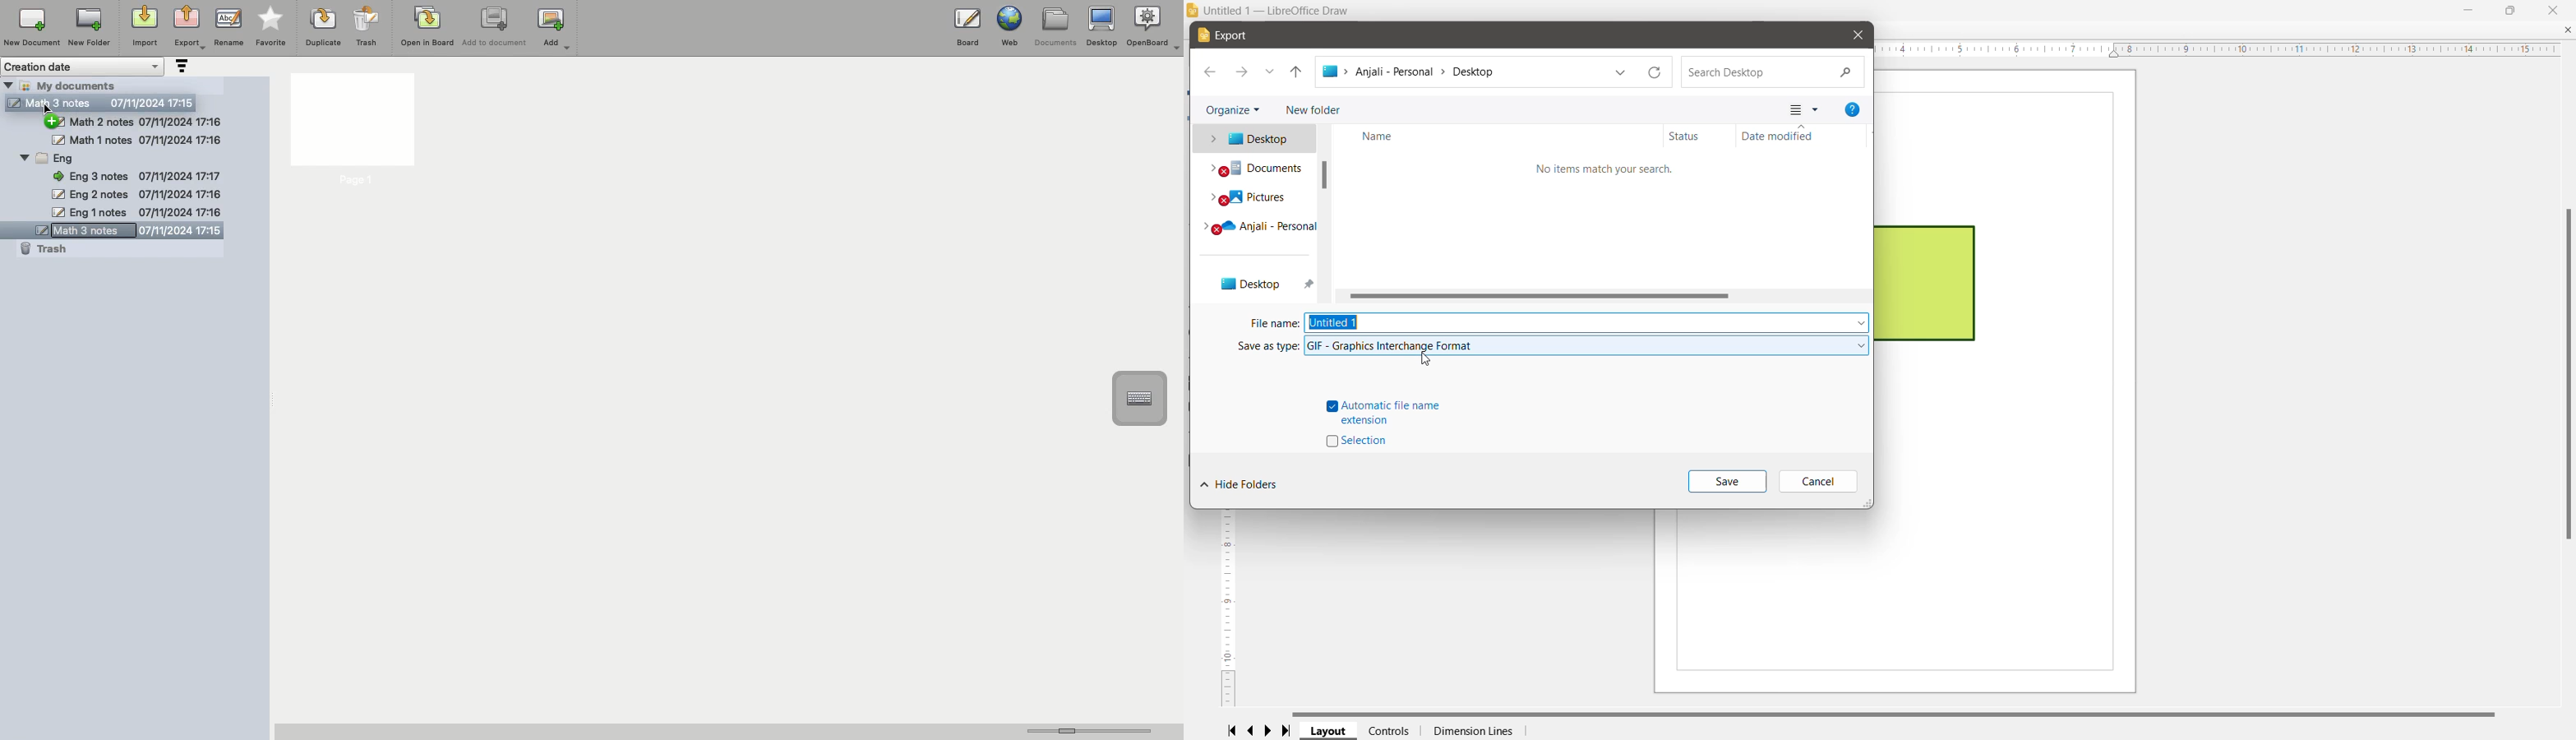 This screenshot has height=756, width=2576. I want to click on vertical ruler, so click(1225, 610).